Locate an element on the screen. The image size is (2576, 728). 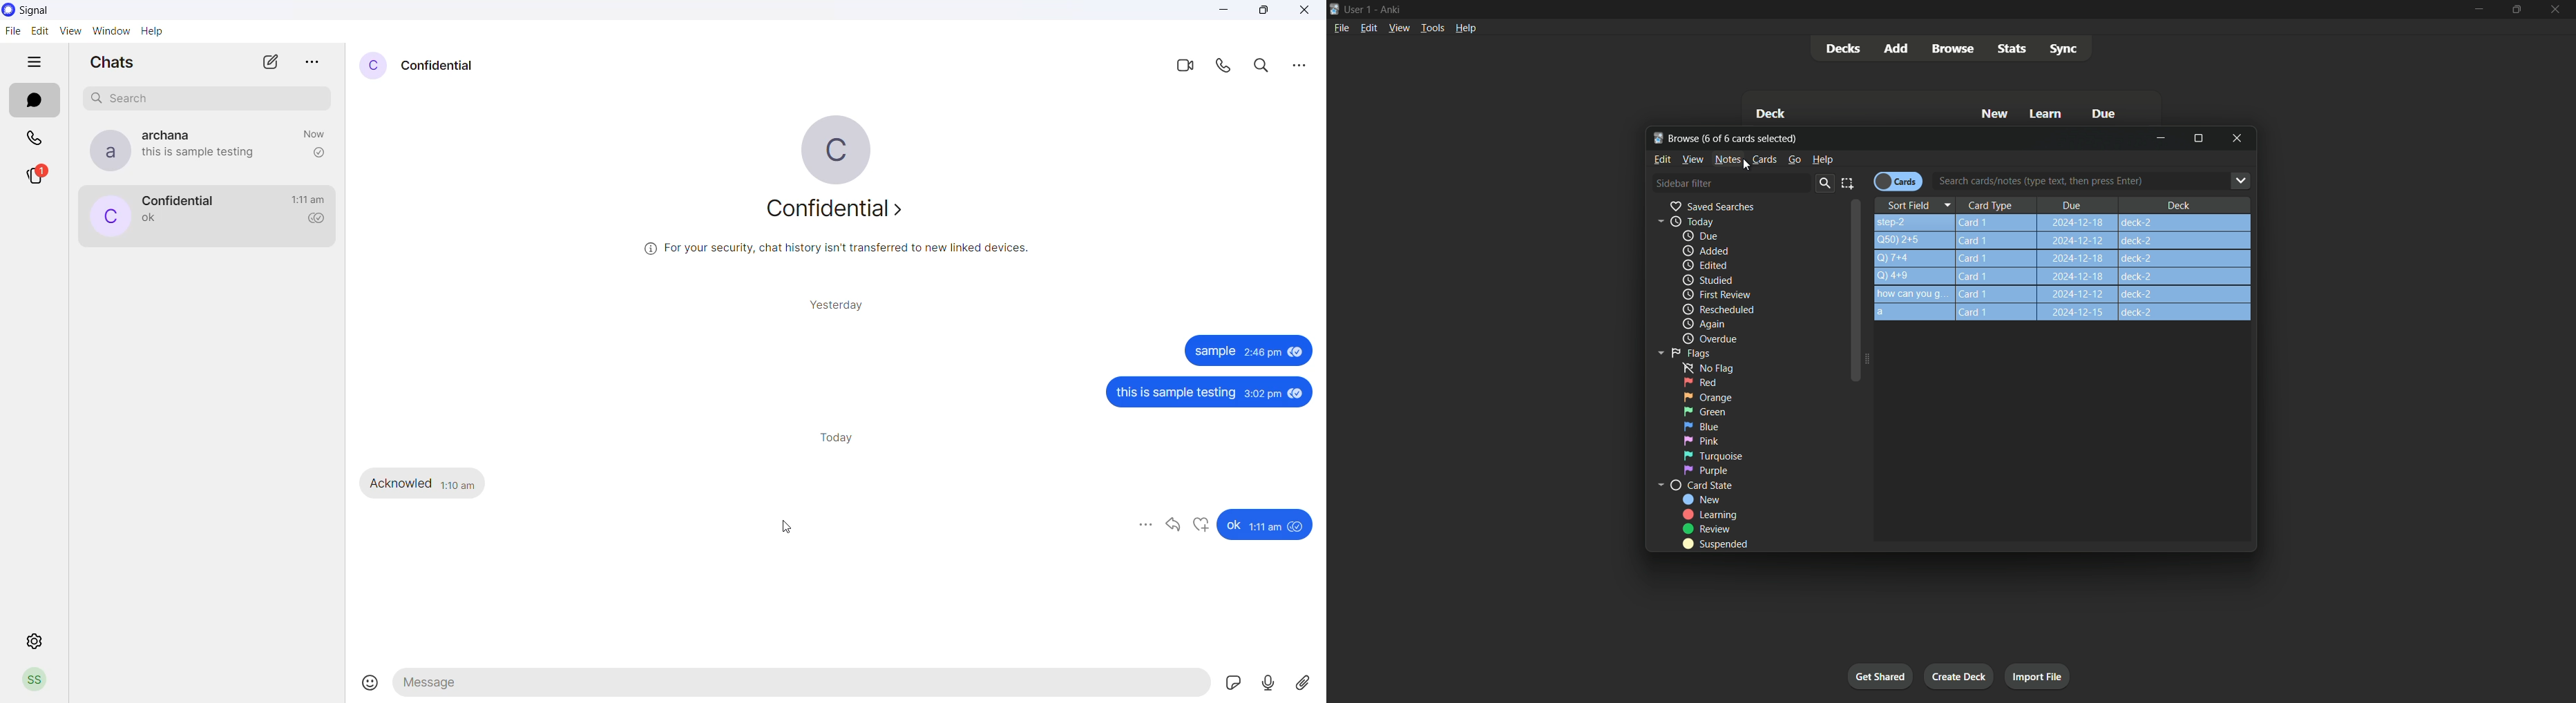
App icon is located at coordinates (1334, 9).